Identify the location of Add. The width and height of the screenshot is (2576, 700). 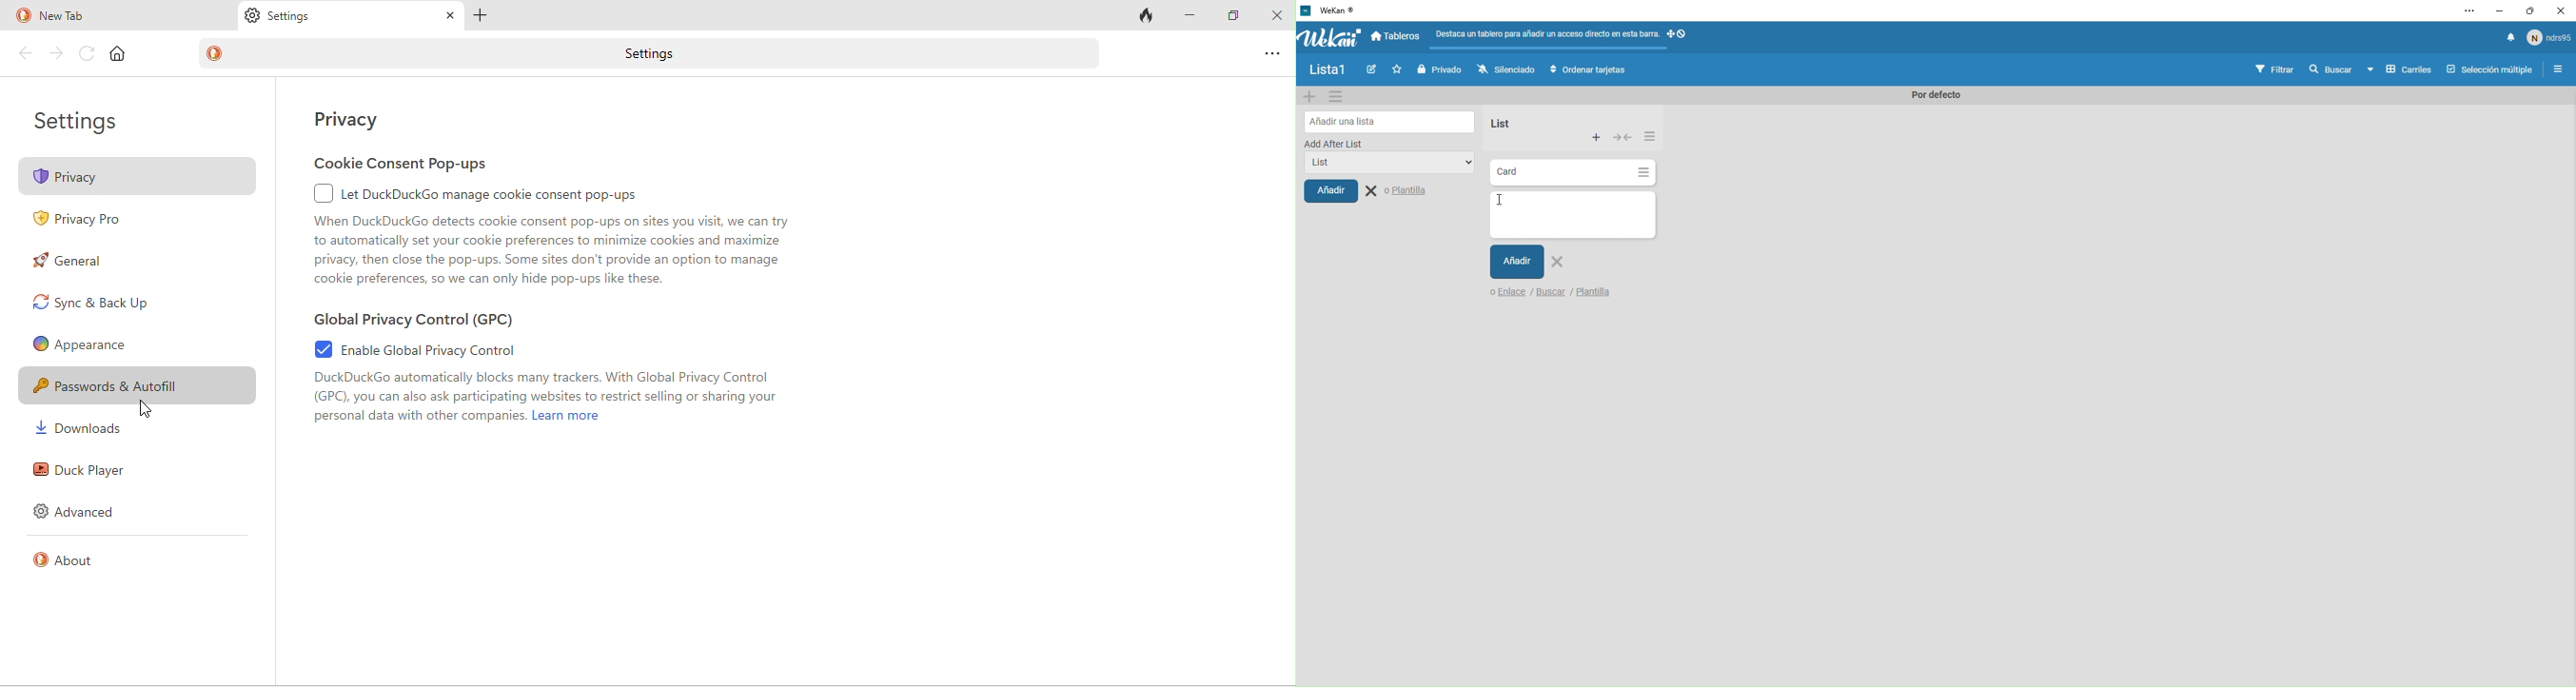
(1331, 190).